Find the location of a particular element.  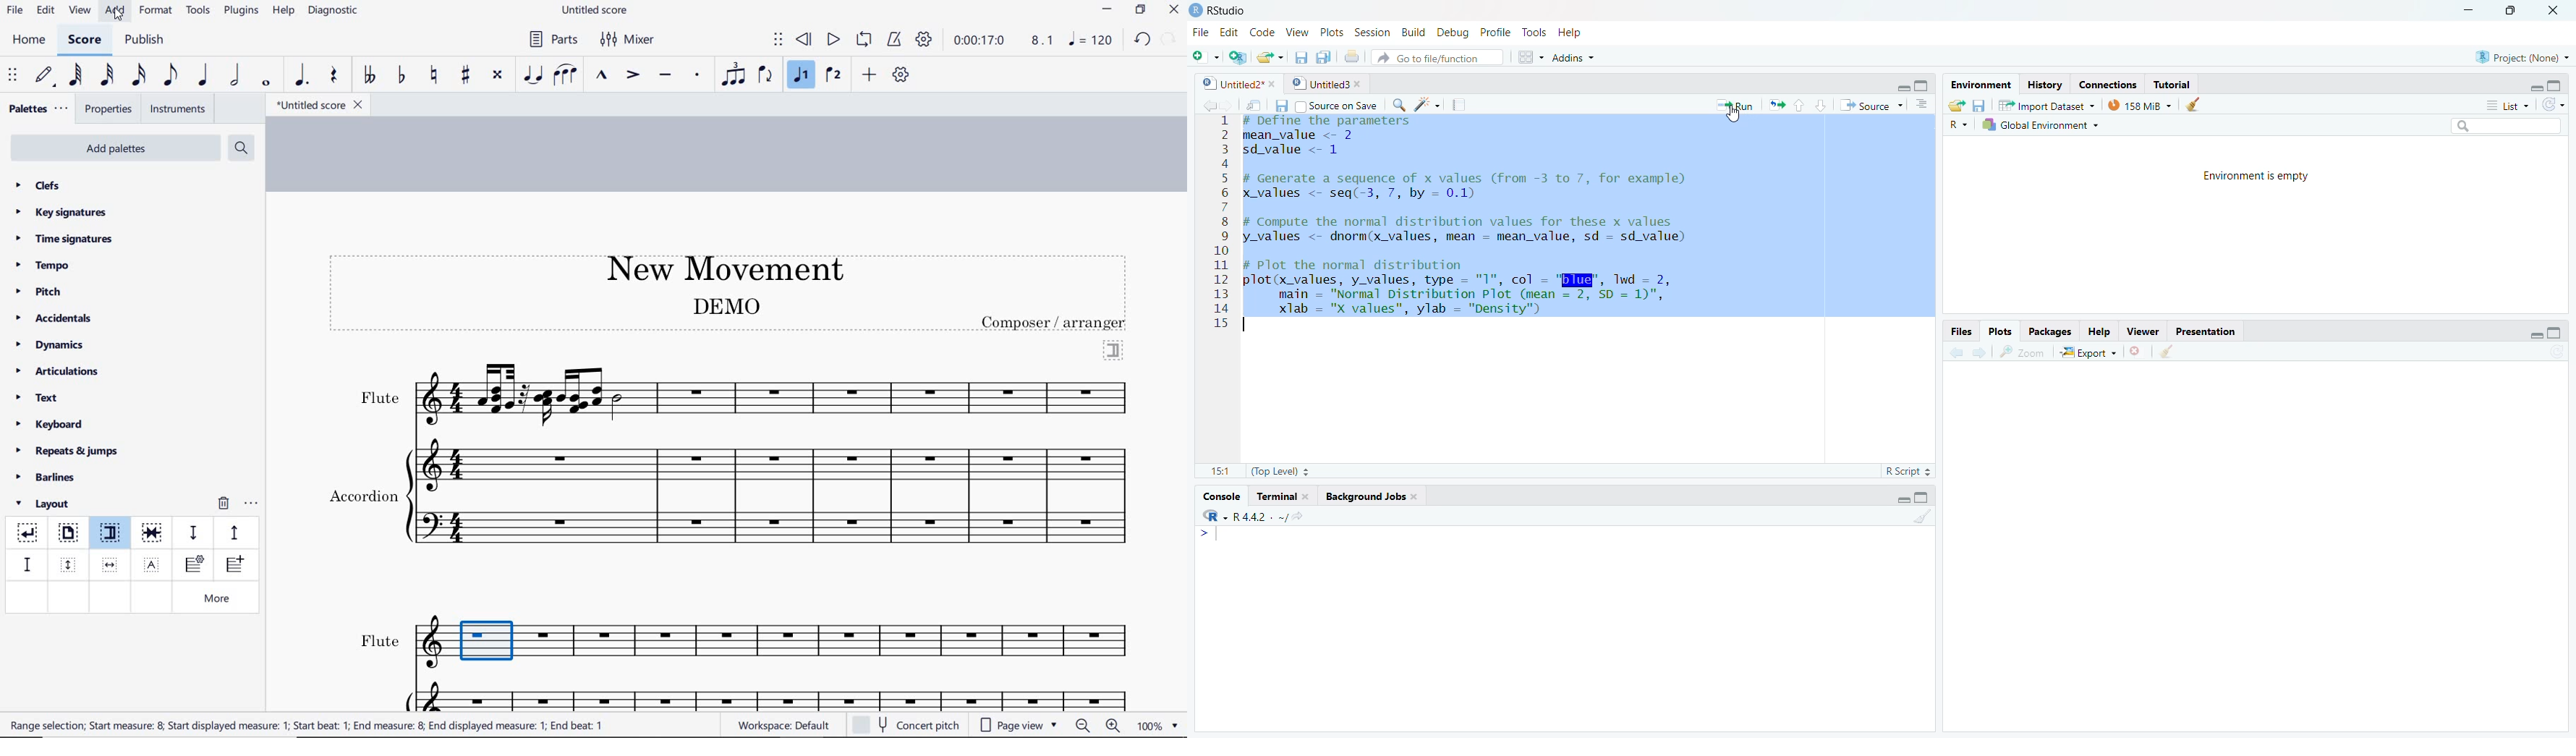

 is located at coordinates (2544, 329).